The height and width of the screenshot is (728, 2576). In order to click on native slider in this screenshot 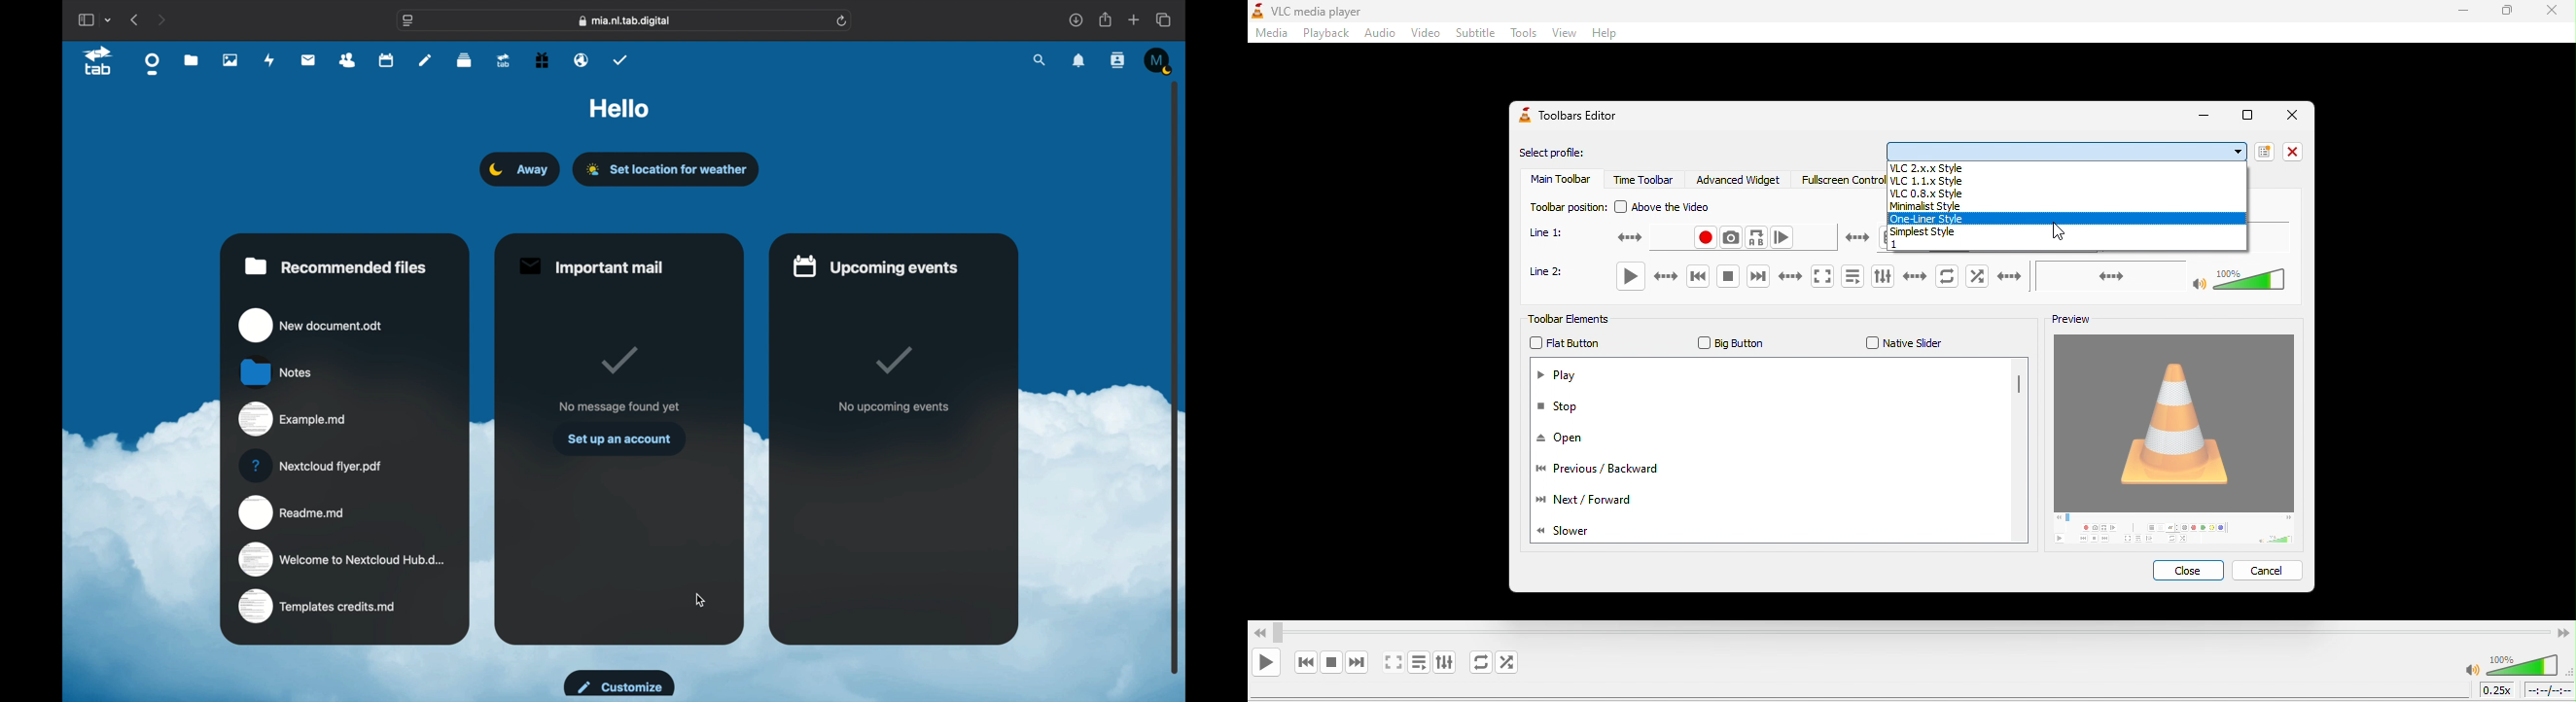, I will do `click(1907, 343)`.